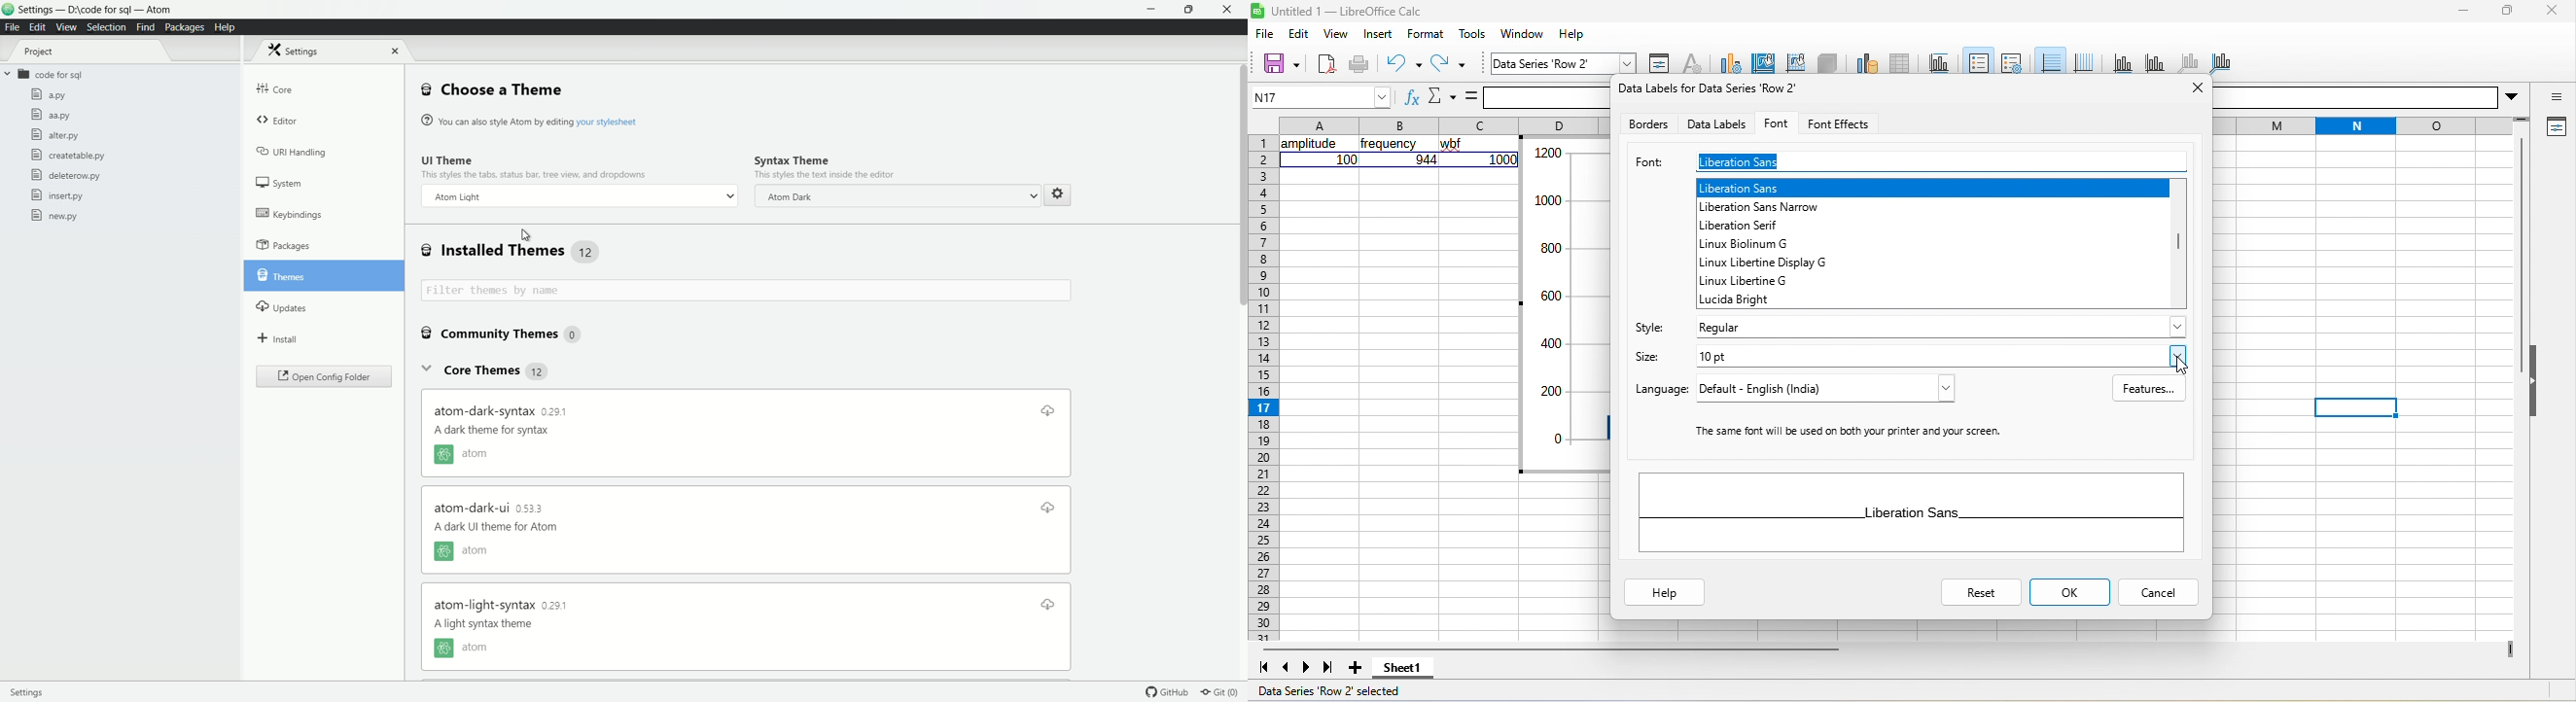 The height and width of the screenshot is (728, 2576). What do you see at coordinates (1503, 159) in the screenshot?
I see `1000` at bounding box center [1503, 159].